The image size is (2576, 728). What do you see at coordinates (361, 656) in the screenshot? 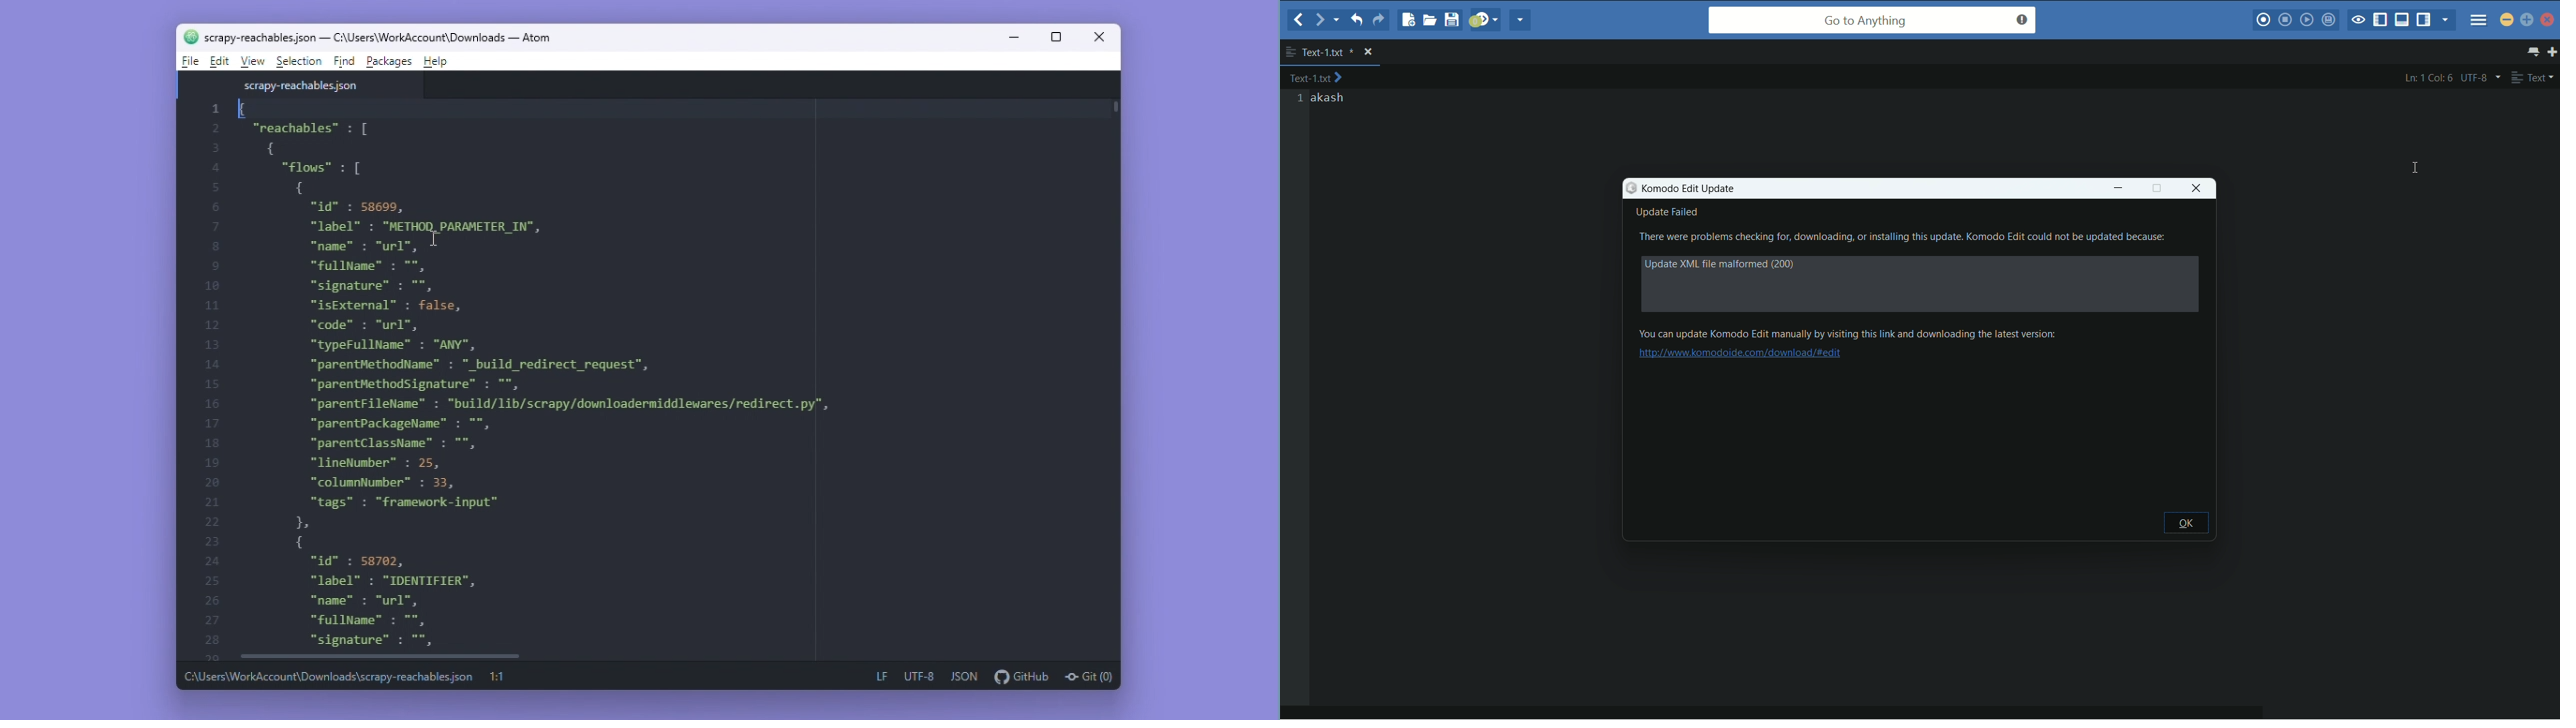
I see `horizontal scroll bar` at bounding box center [361, 656].